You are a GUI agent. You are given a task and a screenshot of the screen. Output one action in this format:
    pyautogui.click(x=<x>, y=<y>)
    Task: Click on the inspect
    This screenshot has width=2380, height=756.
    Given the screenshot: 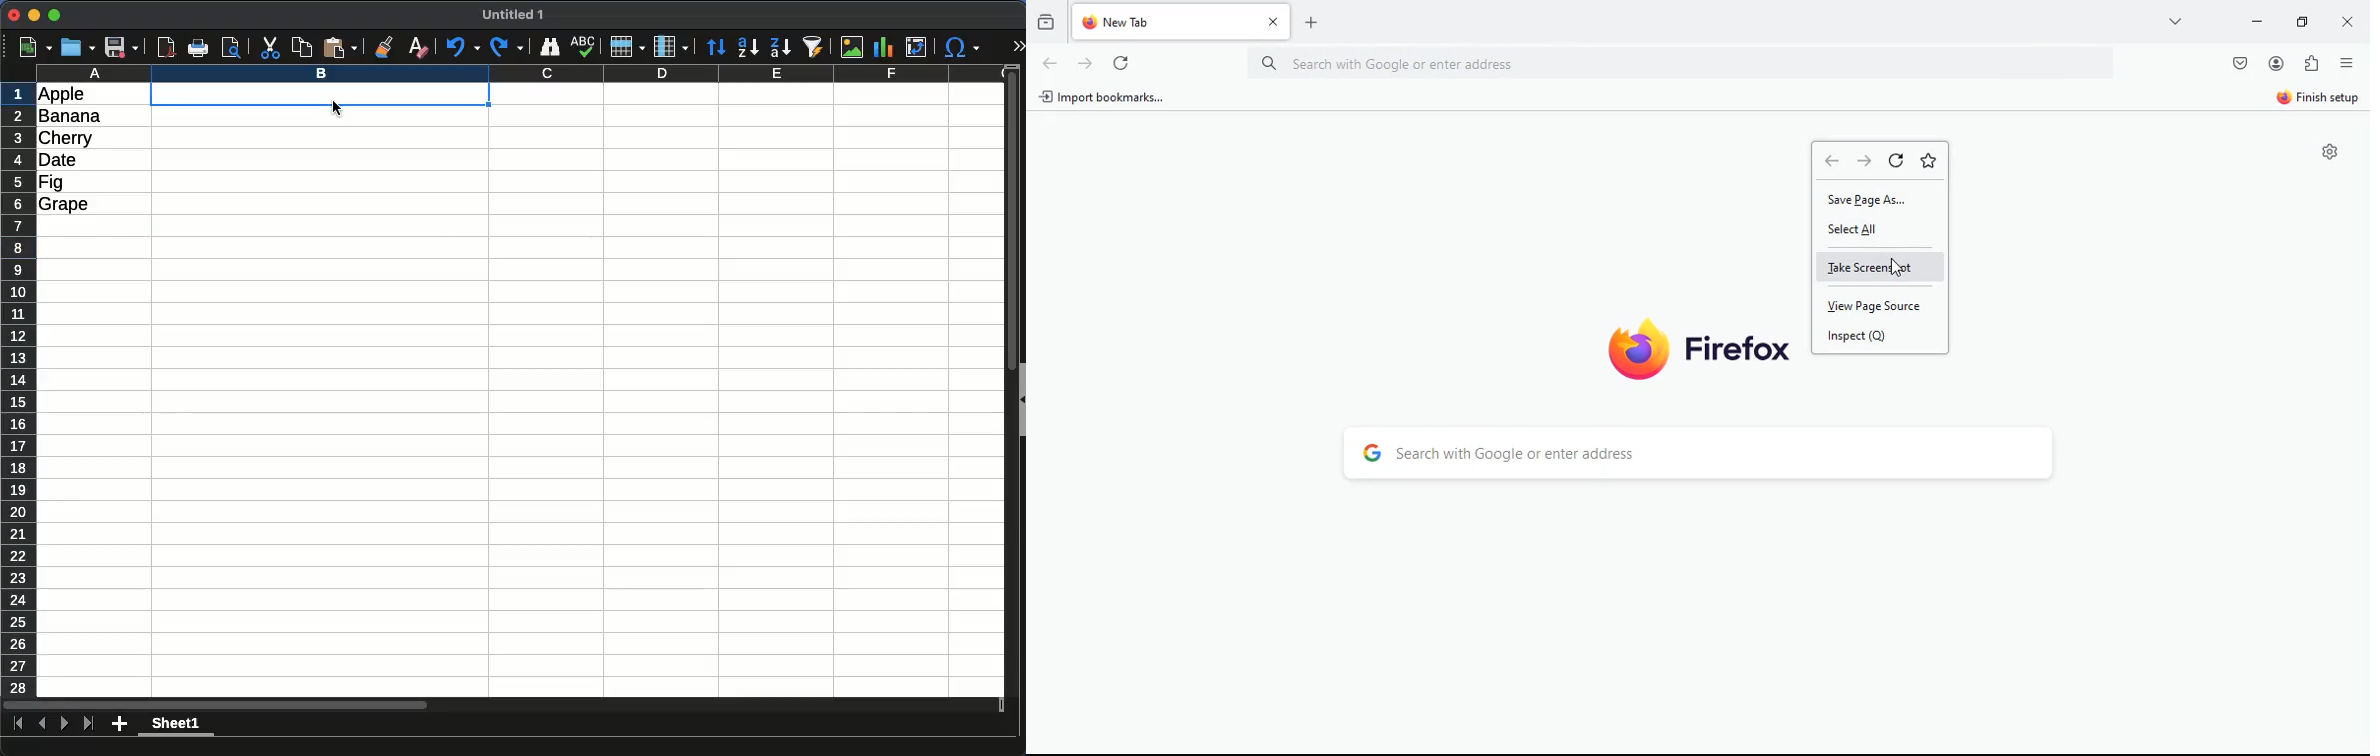 What is the action you would take?
    pyautogui.click(x=1874, y=336)
    